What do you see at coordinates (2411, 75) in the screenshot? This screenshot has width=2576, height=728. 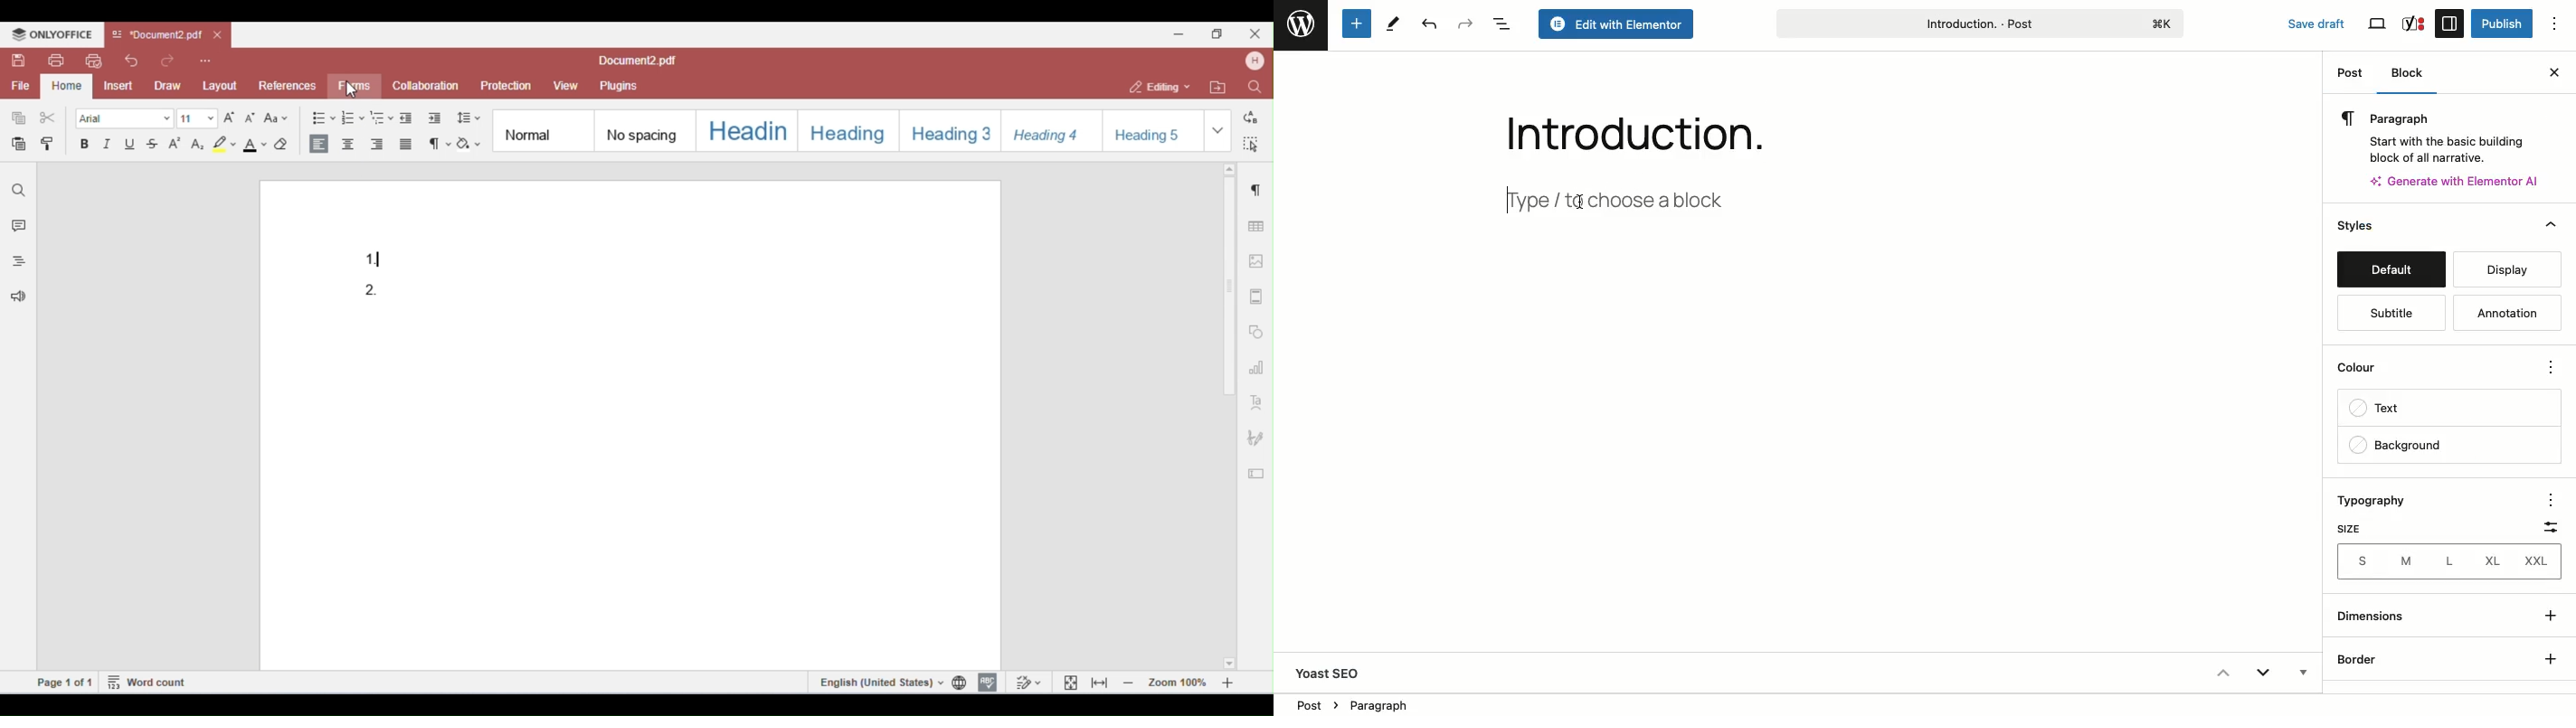 I see `Block` at bounding box center [2411, 75].